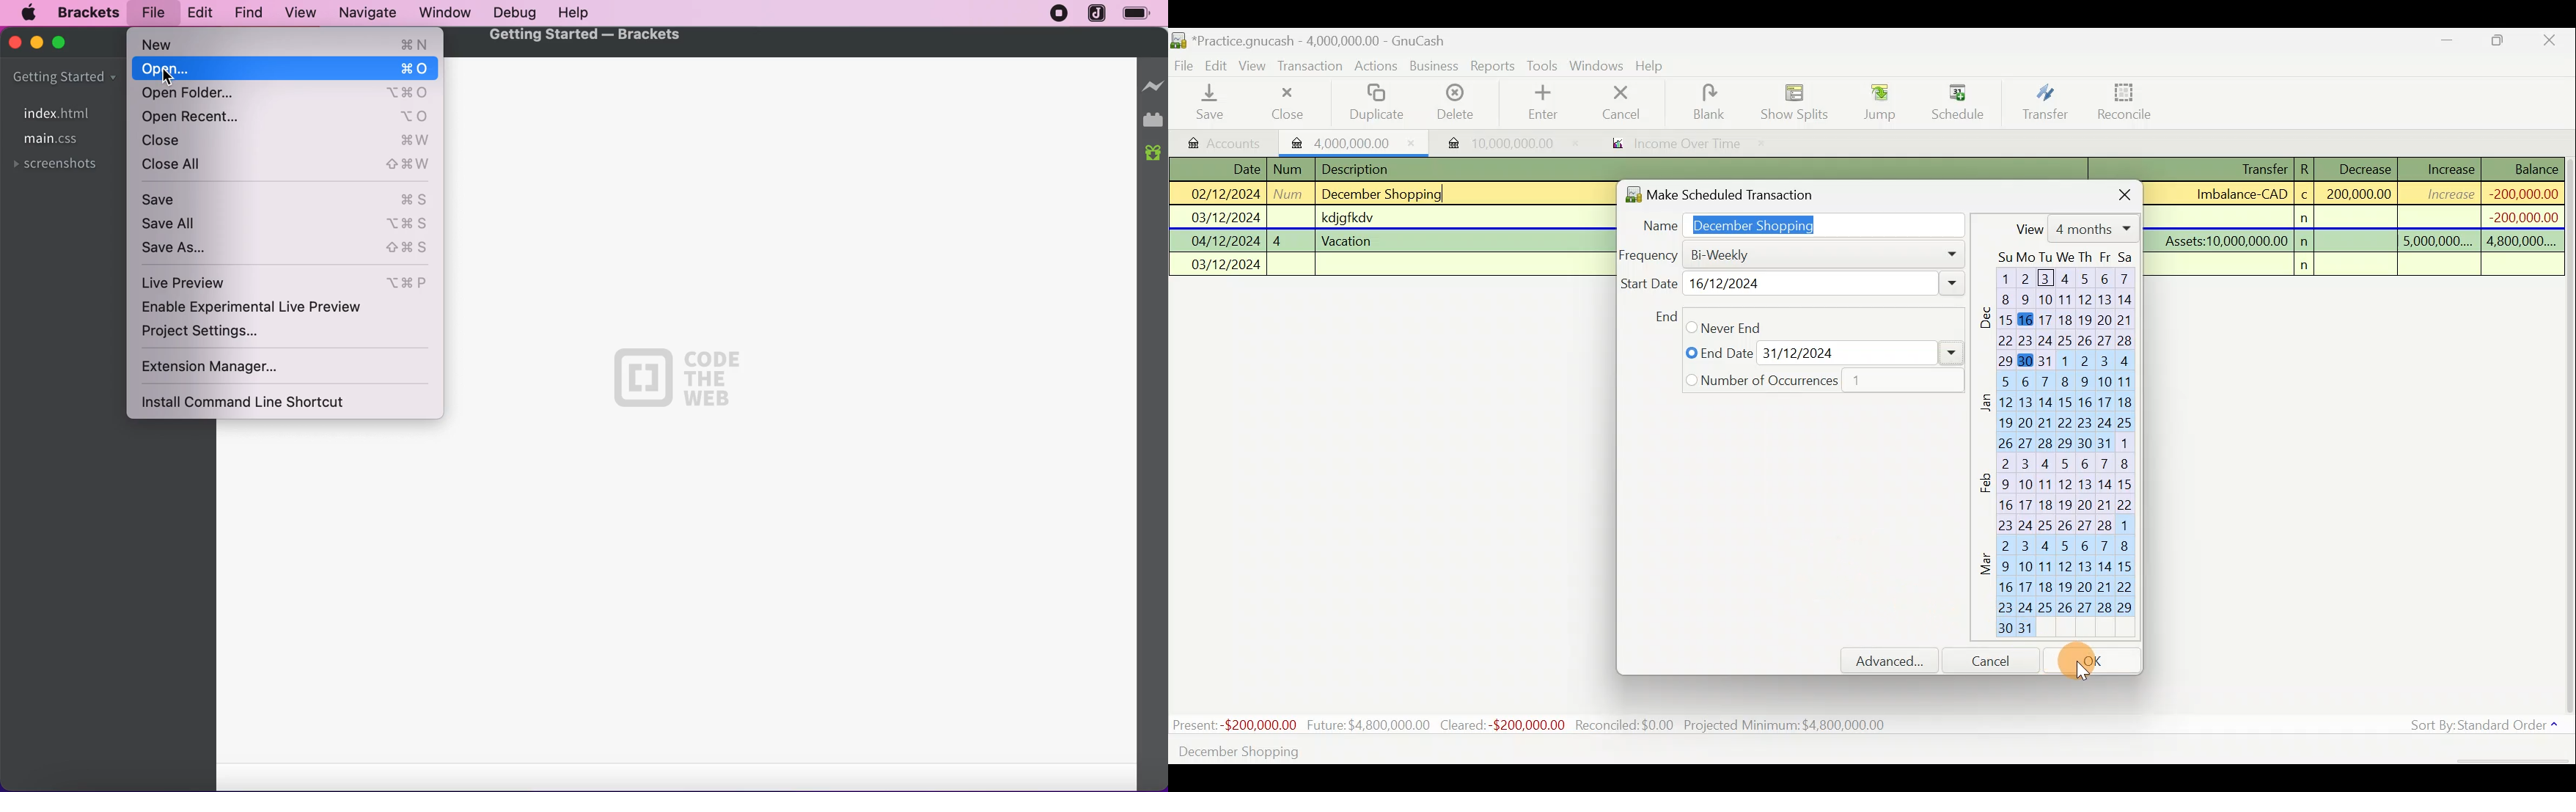 This screenshot has height=812, width=2576. I want to click on minimize, so click(35, 42).